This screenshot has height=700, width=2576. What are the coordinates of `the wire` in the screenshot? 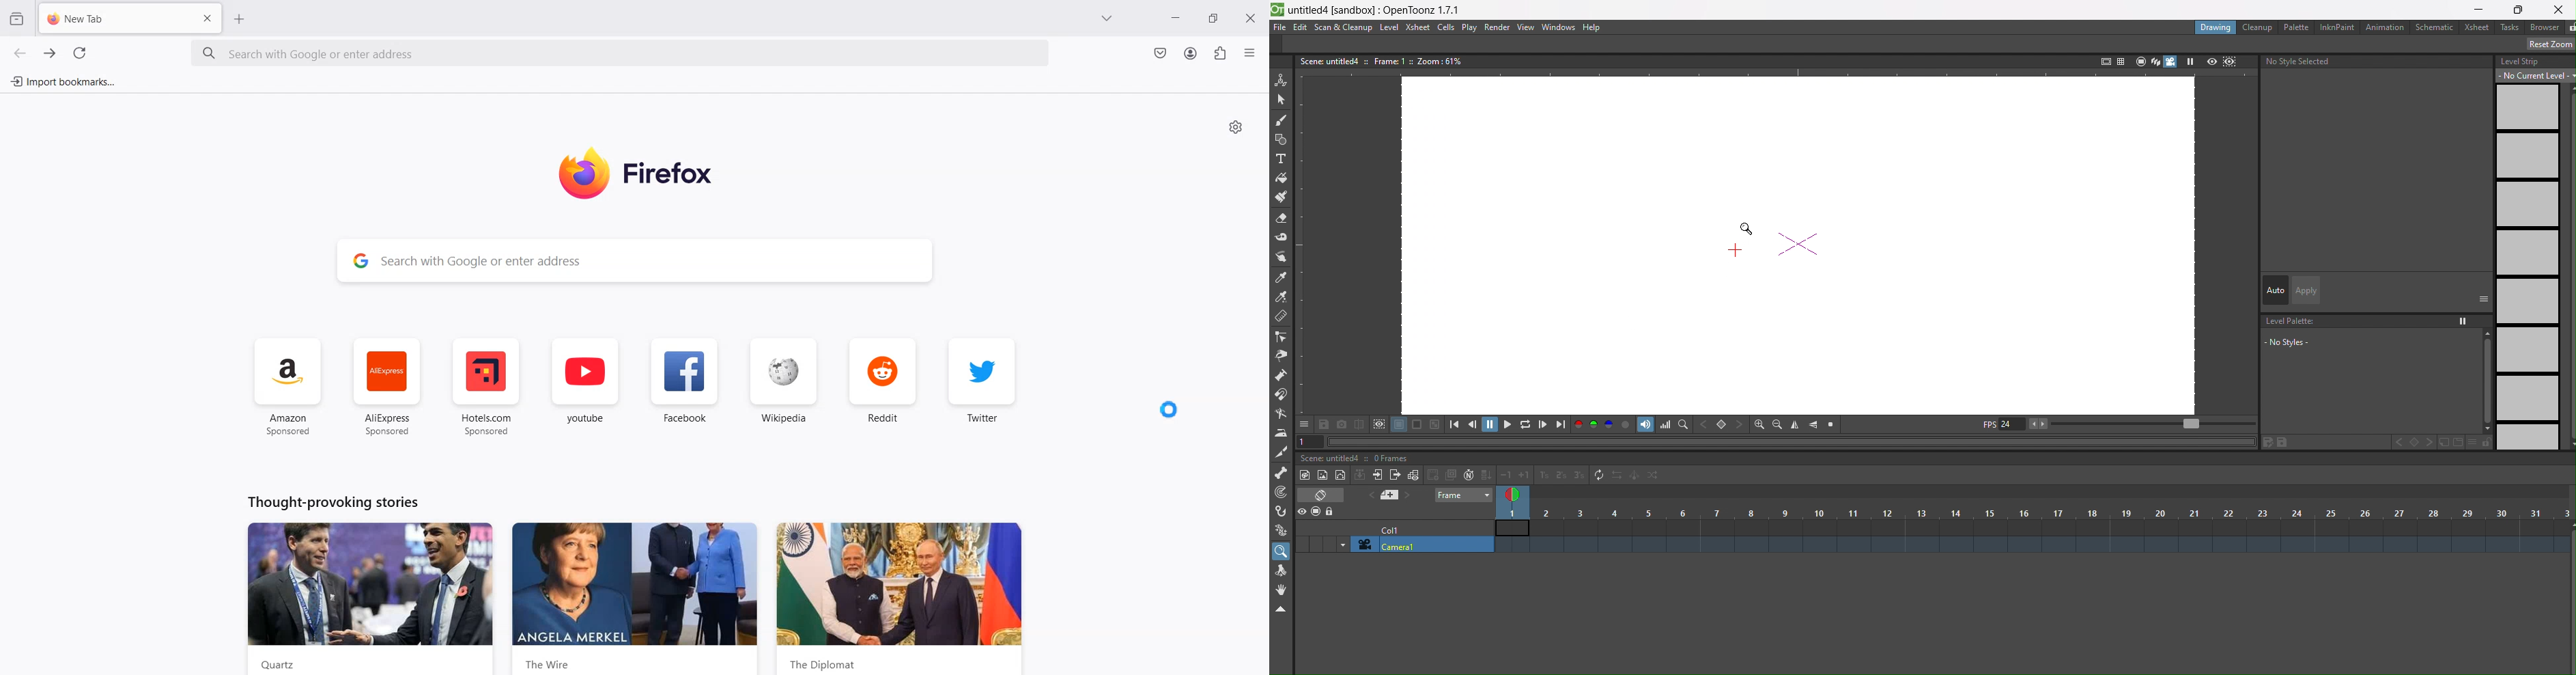 It's located at (636, 598).